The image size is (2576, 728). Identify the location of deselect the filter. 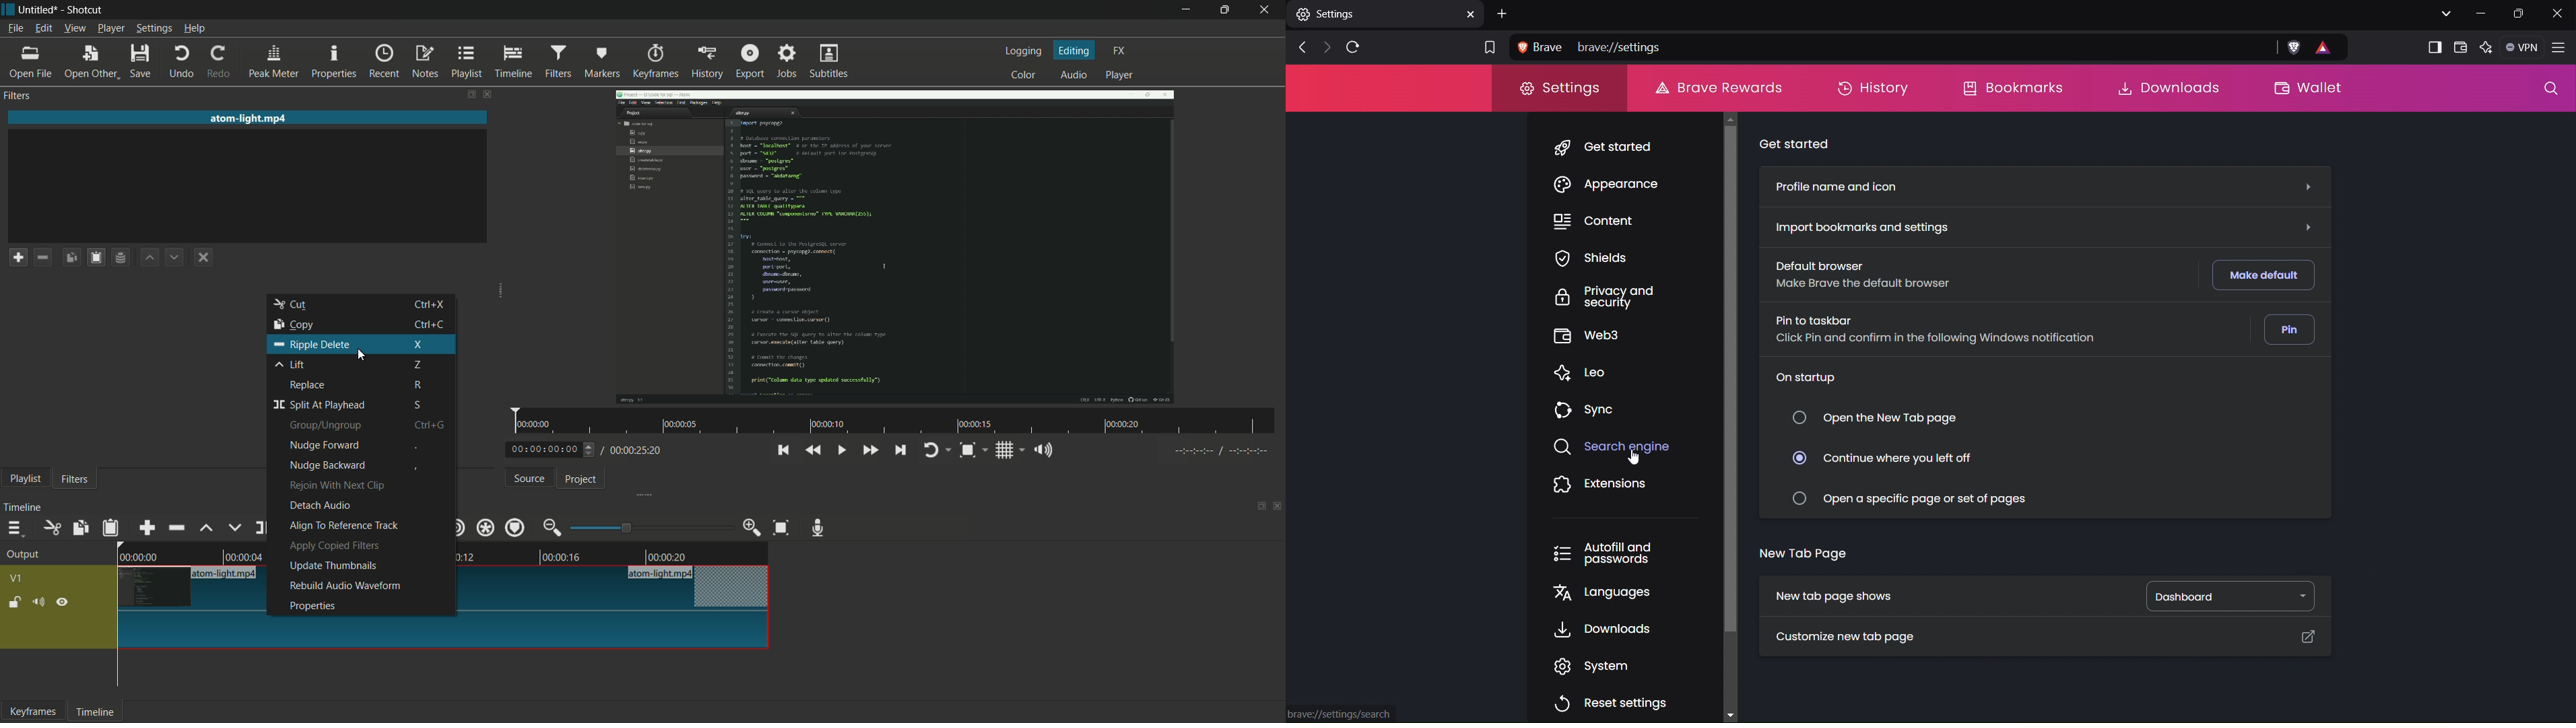
(203, 256).